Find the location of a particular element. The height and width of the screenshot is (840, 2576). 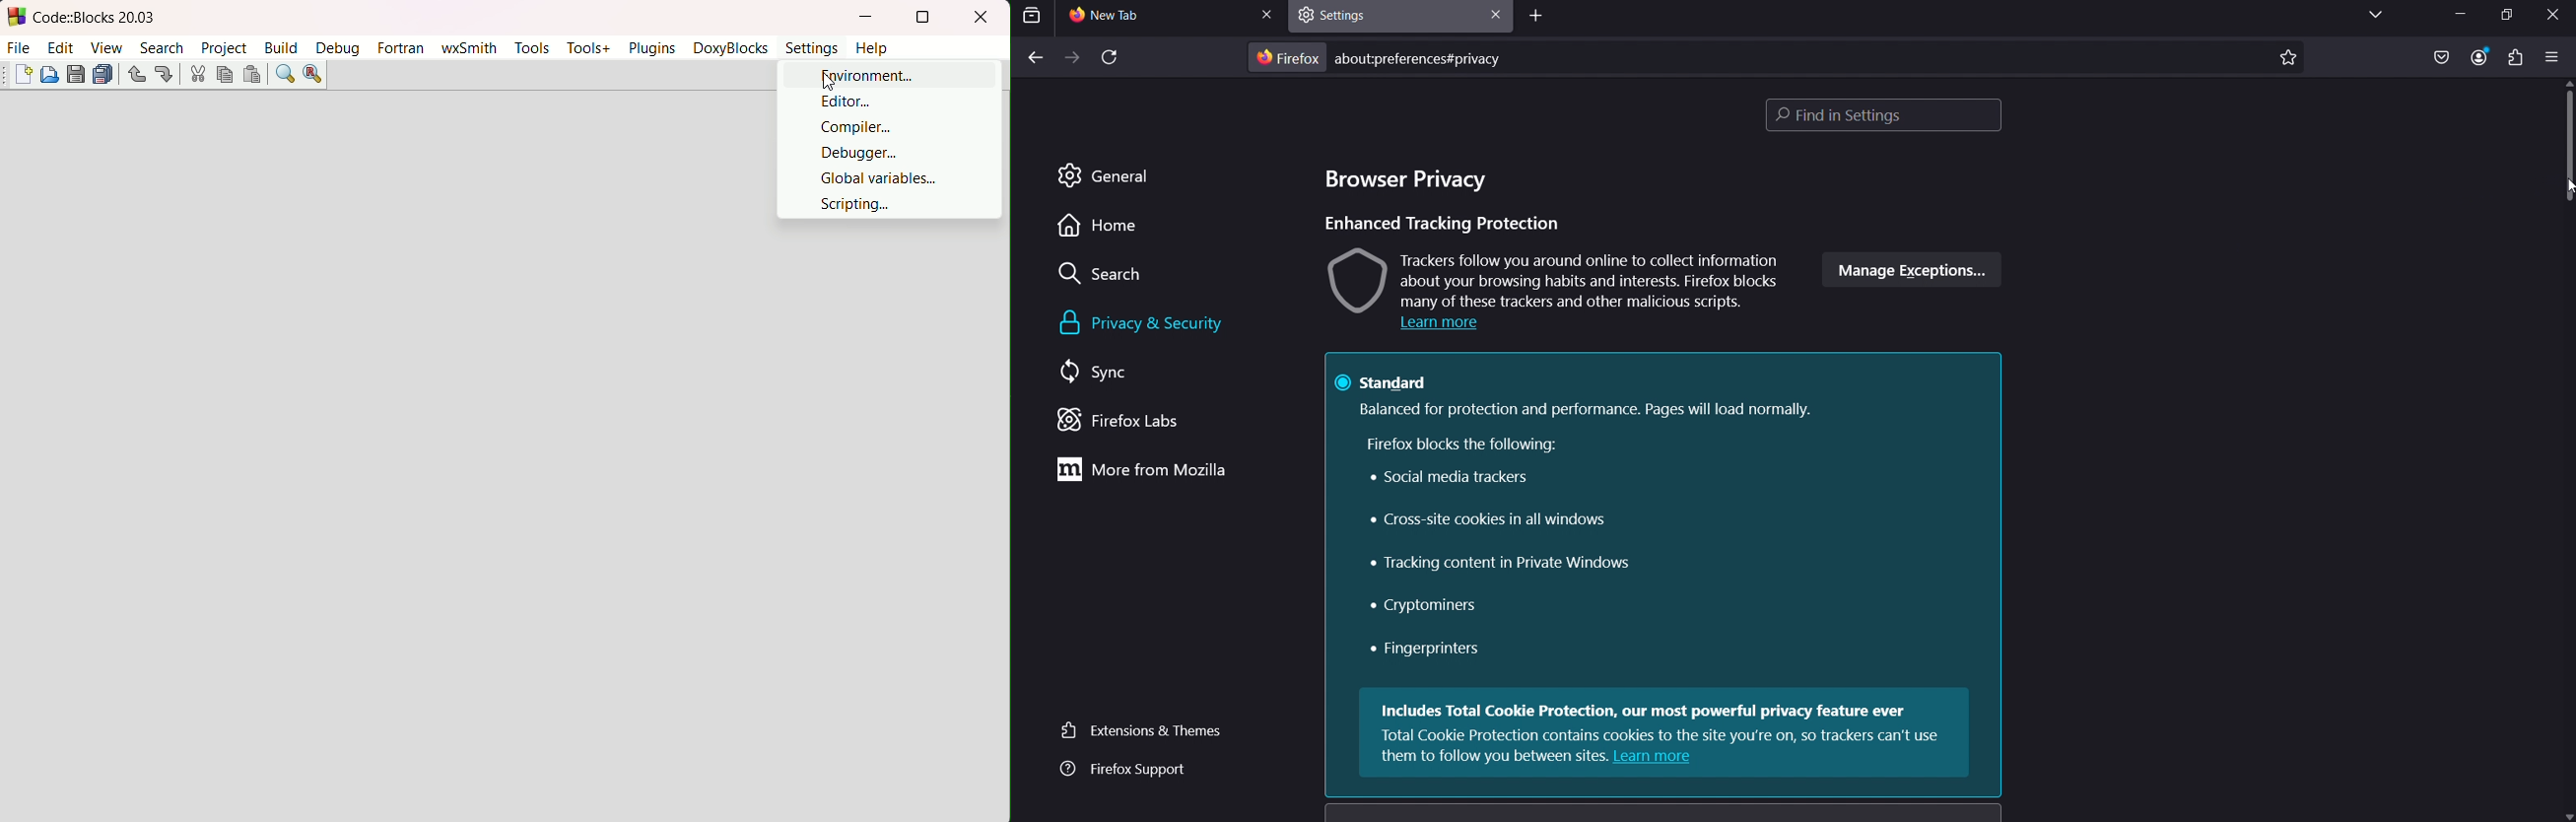

doxyblocks is located at coordinates (732, 49).